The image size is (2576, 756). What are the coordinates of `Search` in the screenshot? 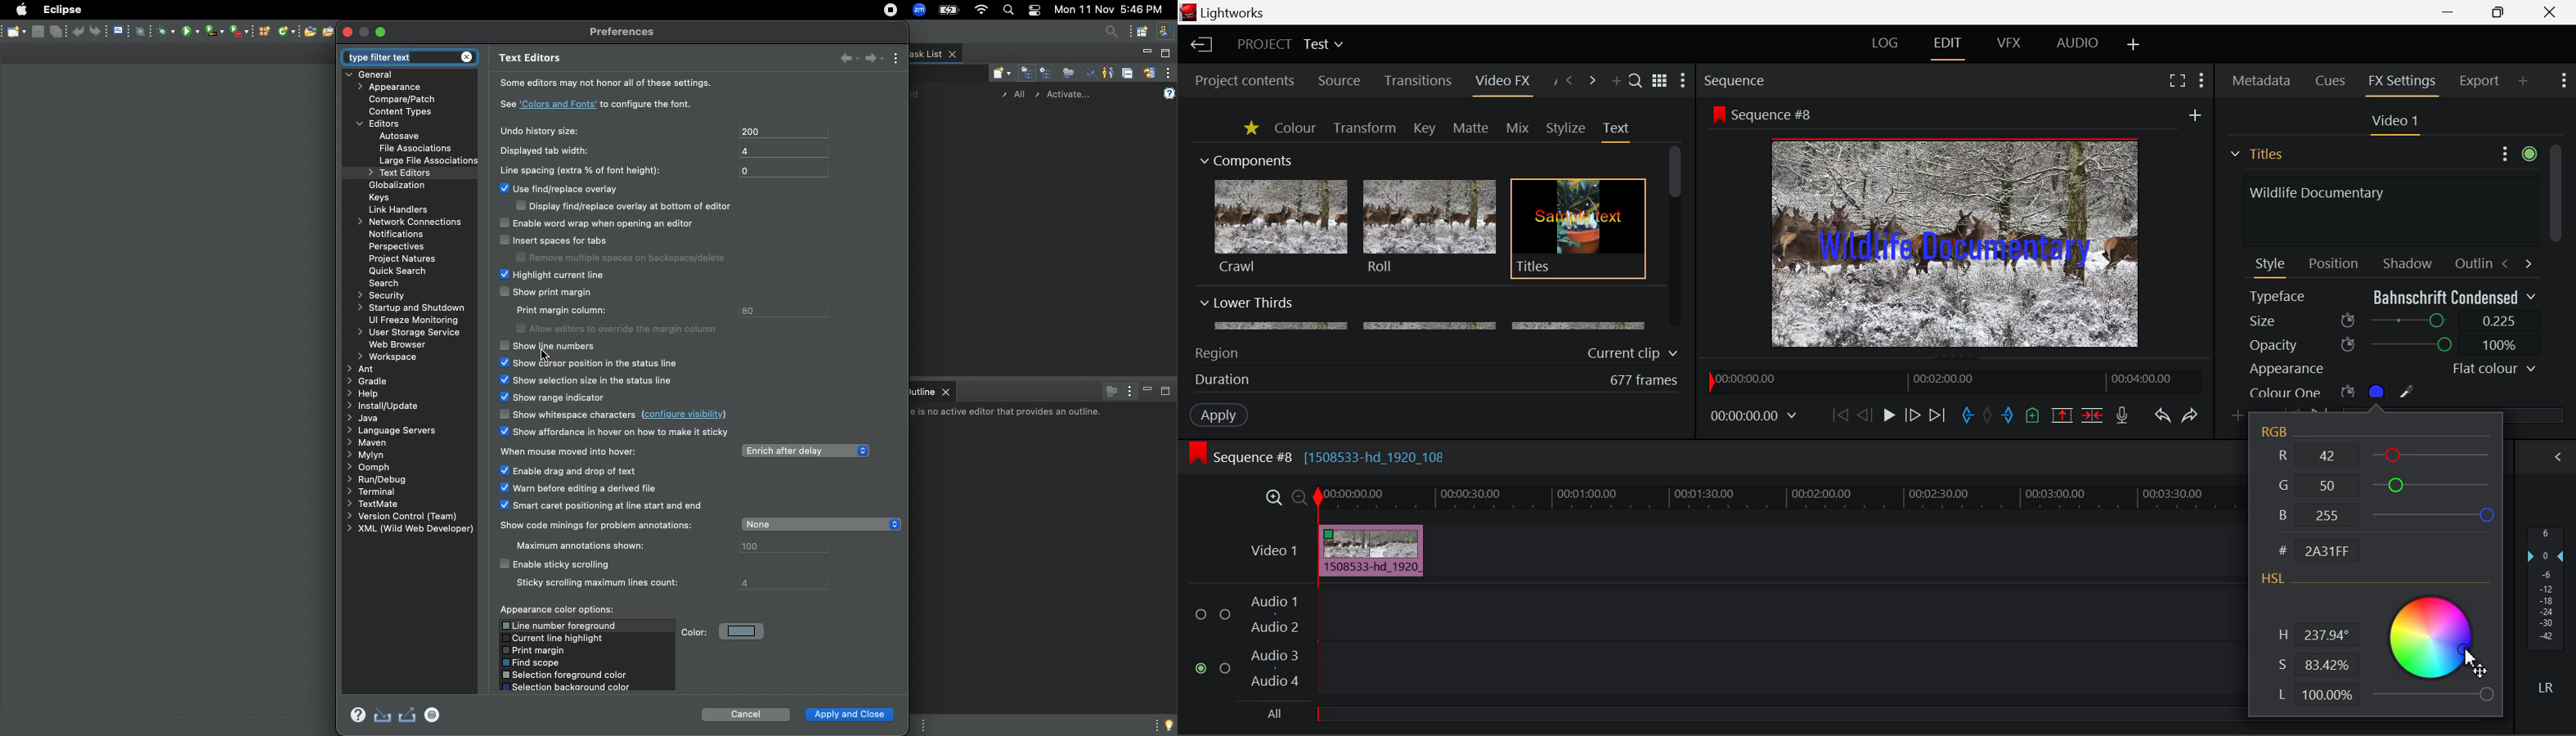 It's located at (1109, 34).